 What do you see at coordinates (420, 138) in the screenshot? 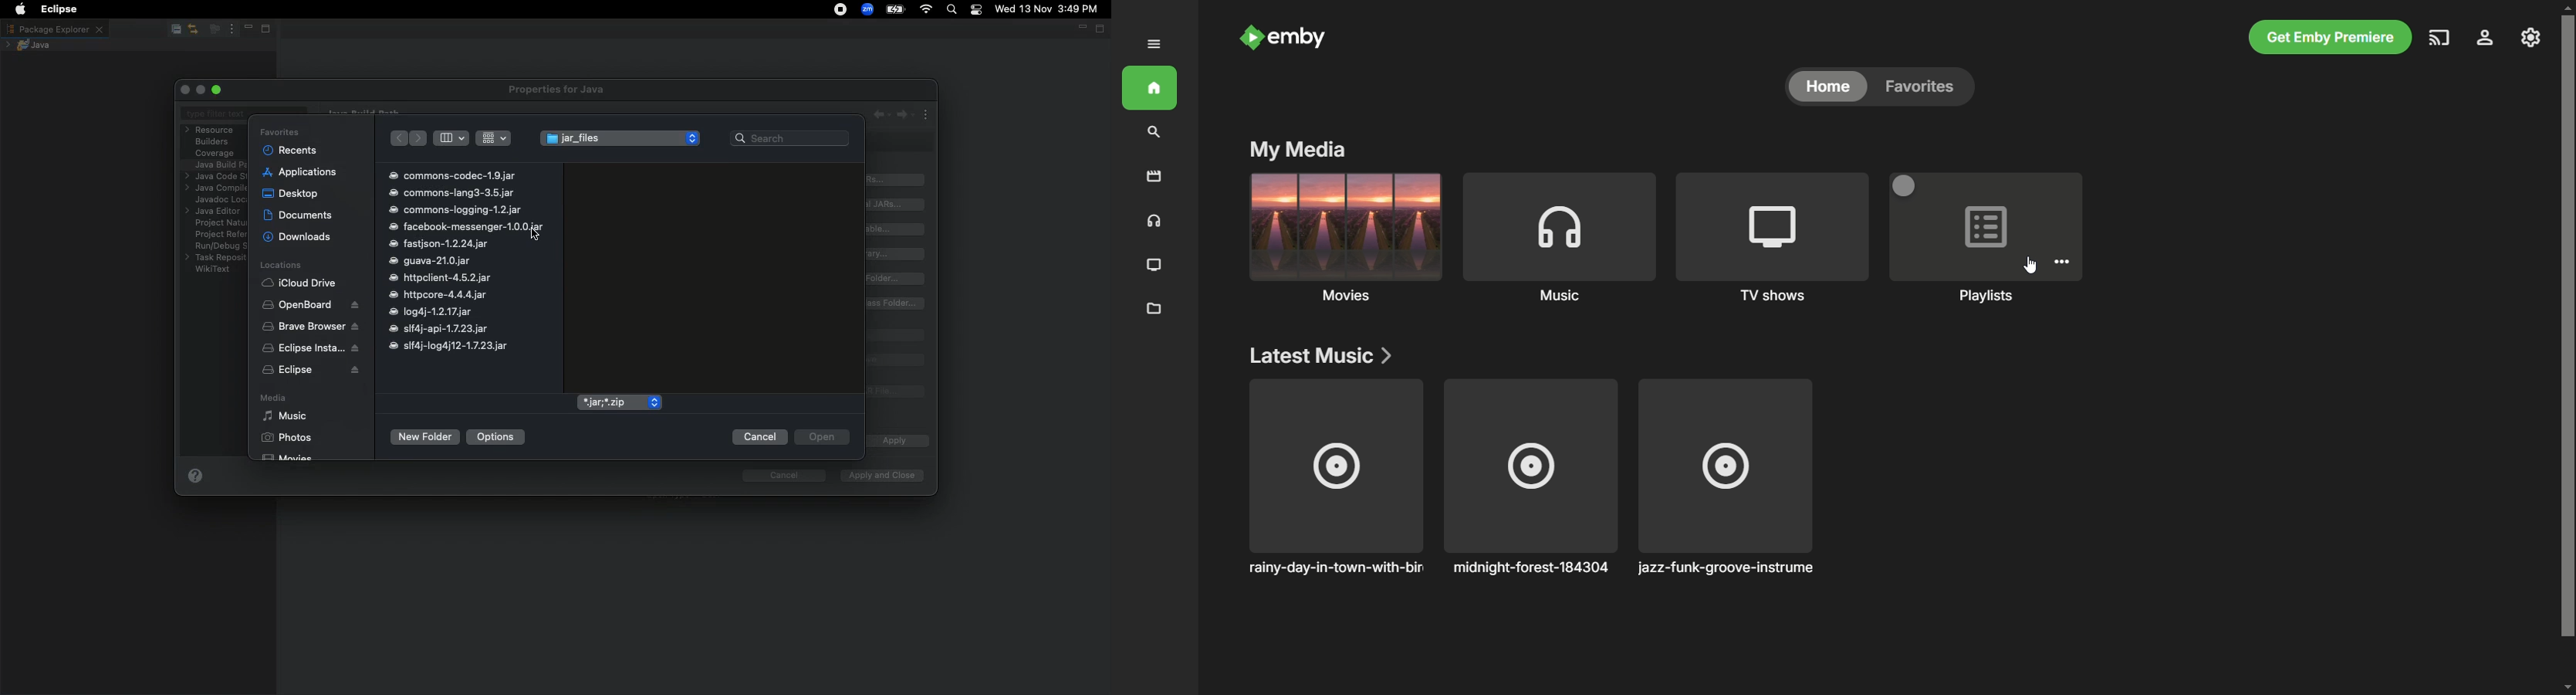
I see `Forward` at bounding box center [420, 138].